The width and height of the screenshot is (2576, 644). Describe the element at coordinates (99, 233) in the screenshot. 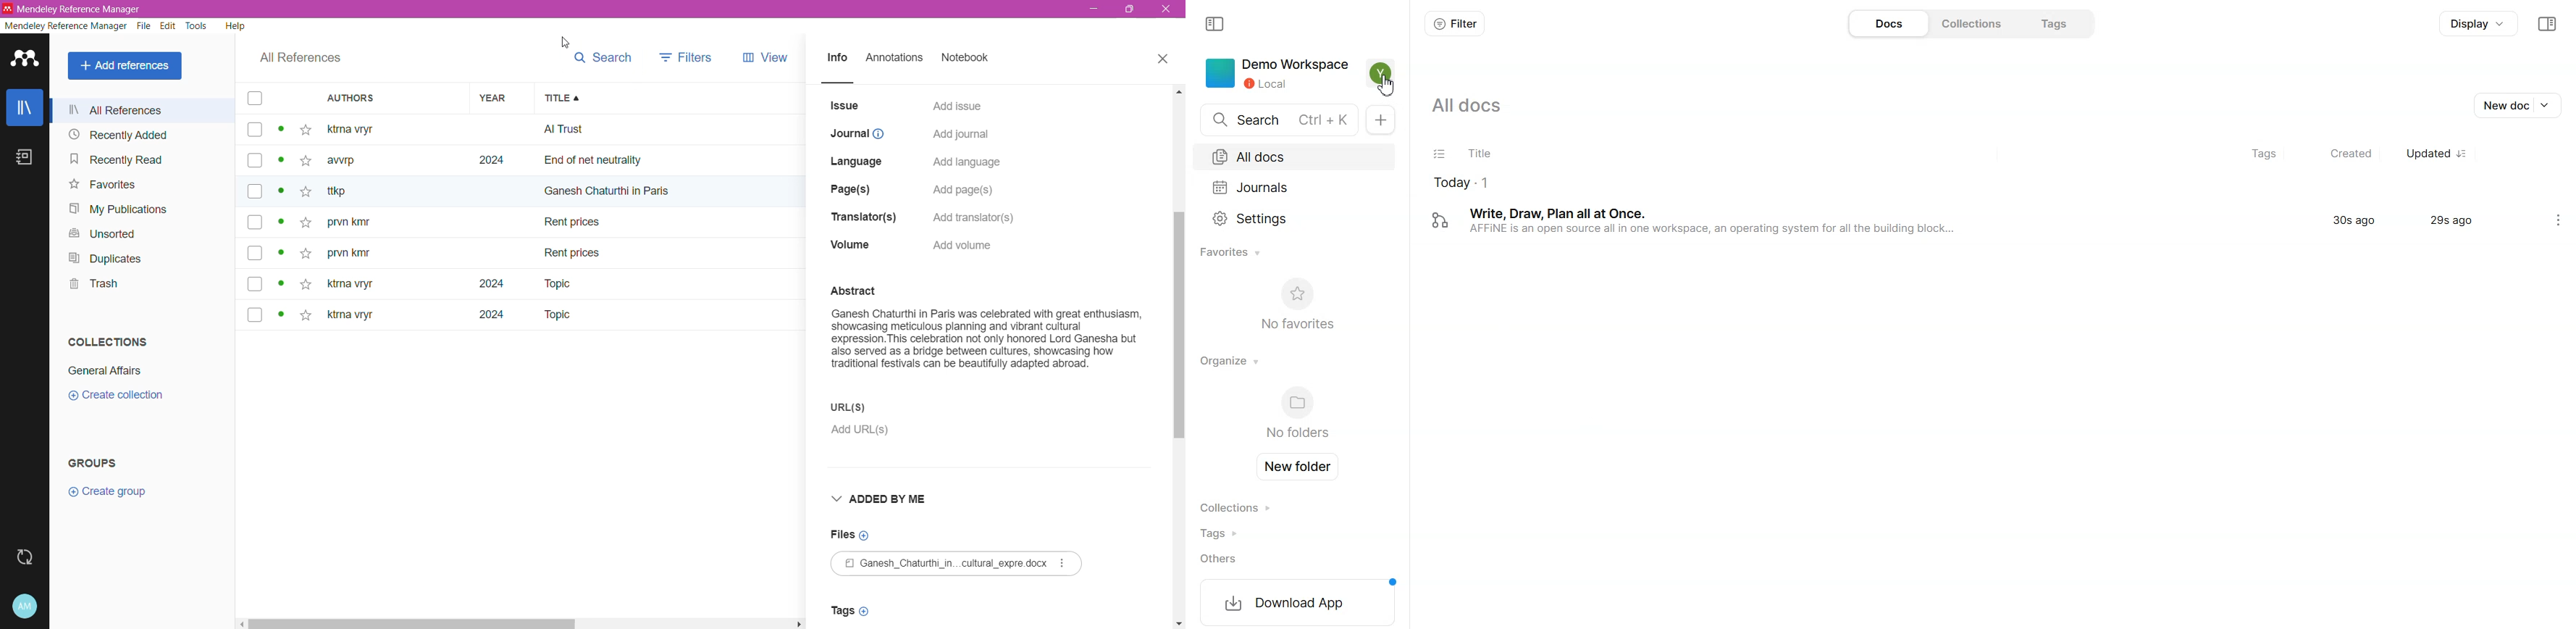

I see `Unsorted` at that location.